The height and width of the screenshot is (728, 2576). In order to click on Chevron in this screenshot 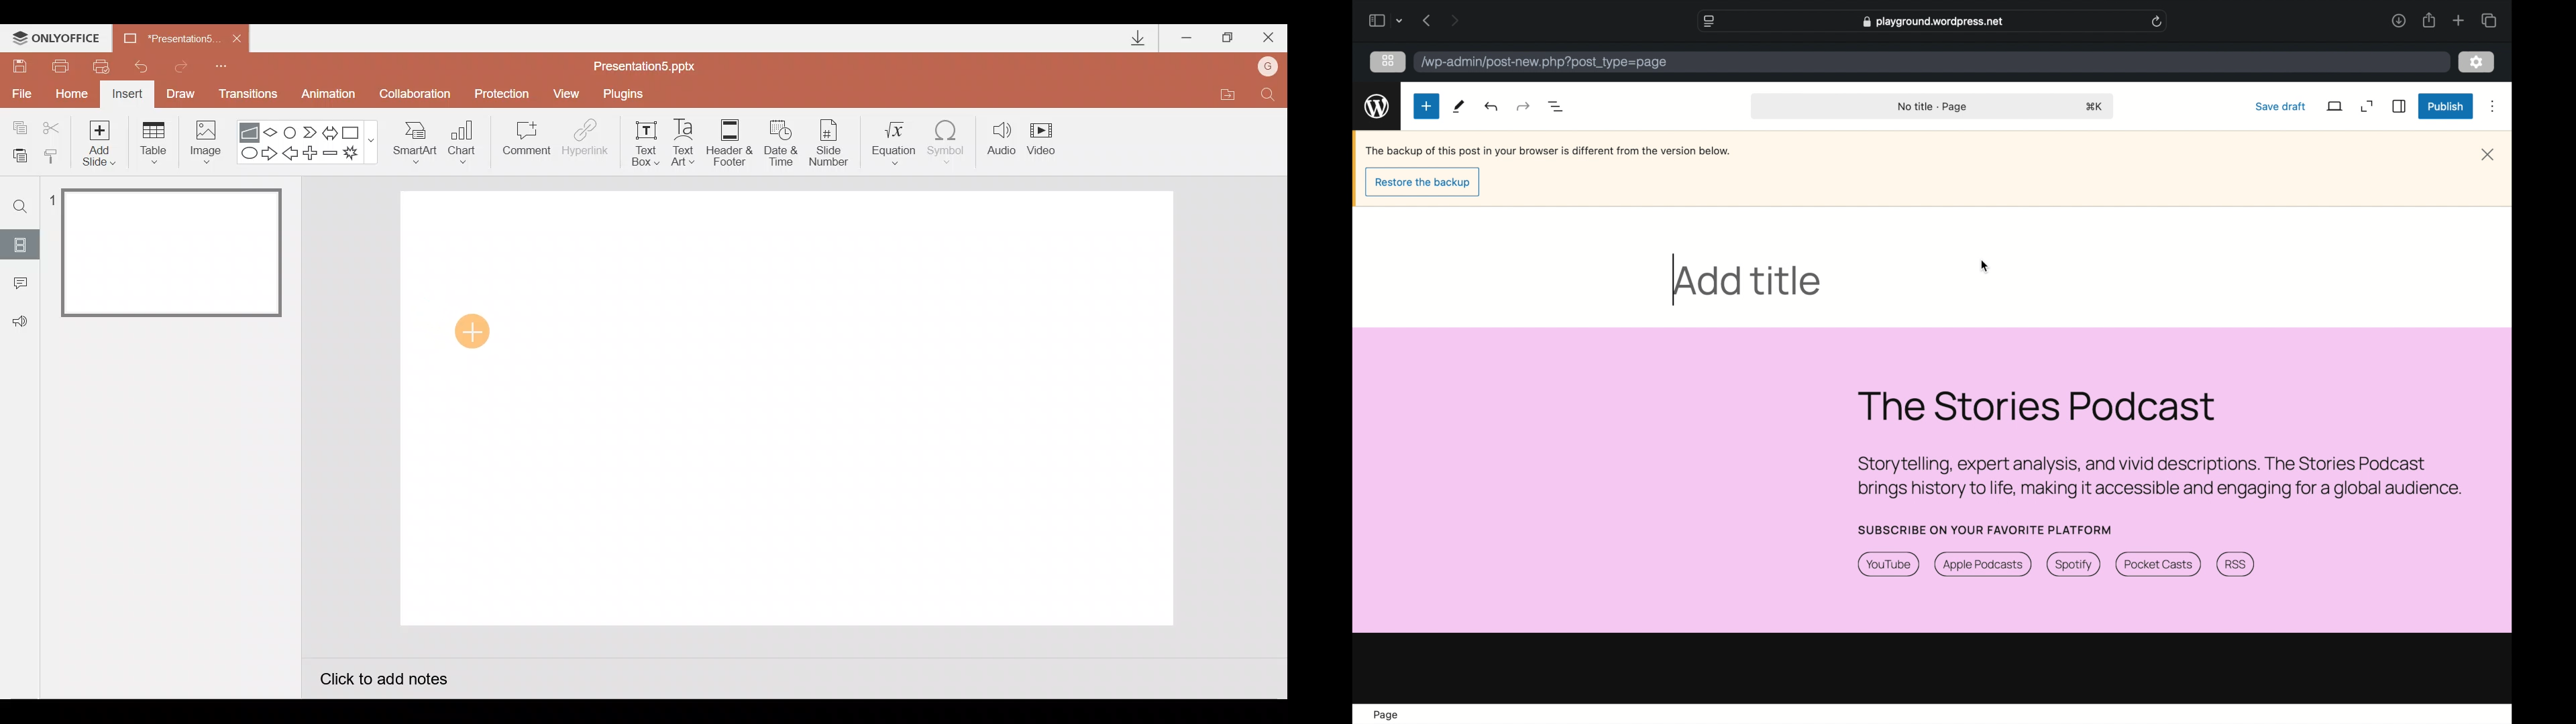, I will do `click(311, 133)`.